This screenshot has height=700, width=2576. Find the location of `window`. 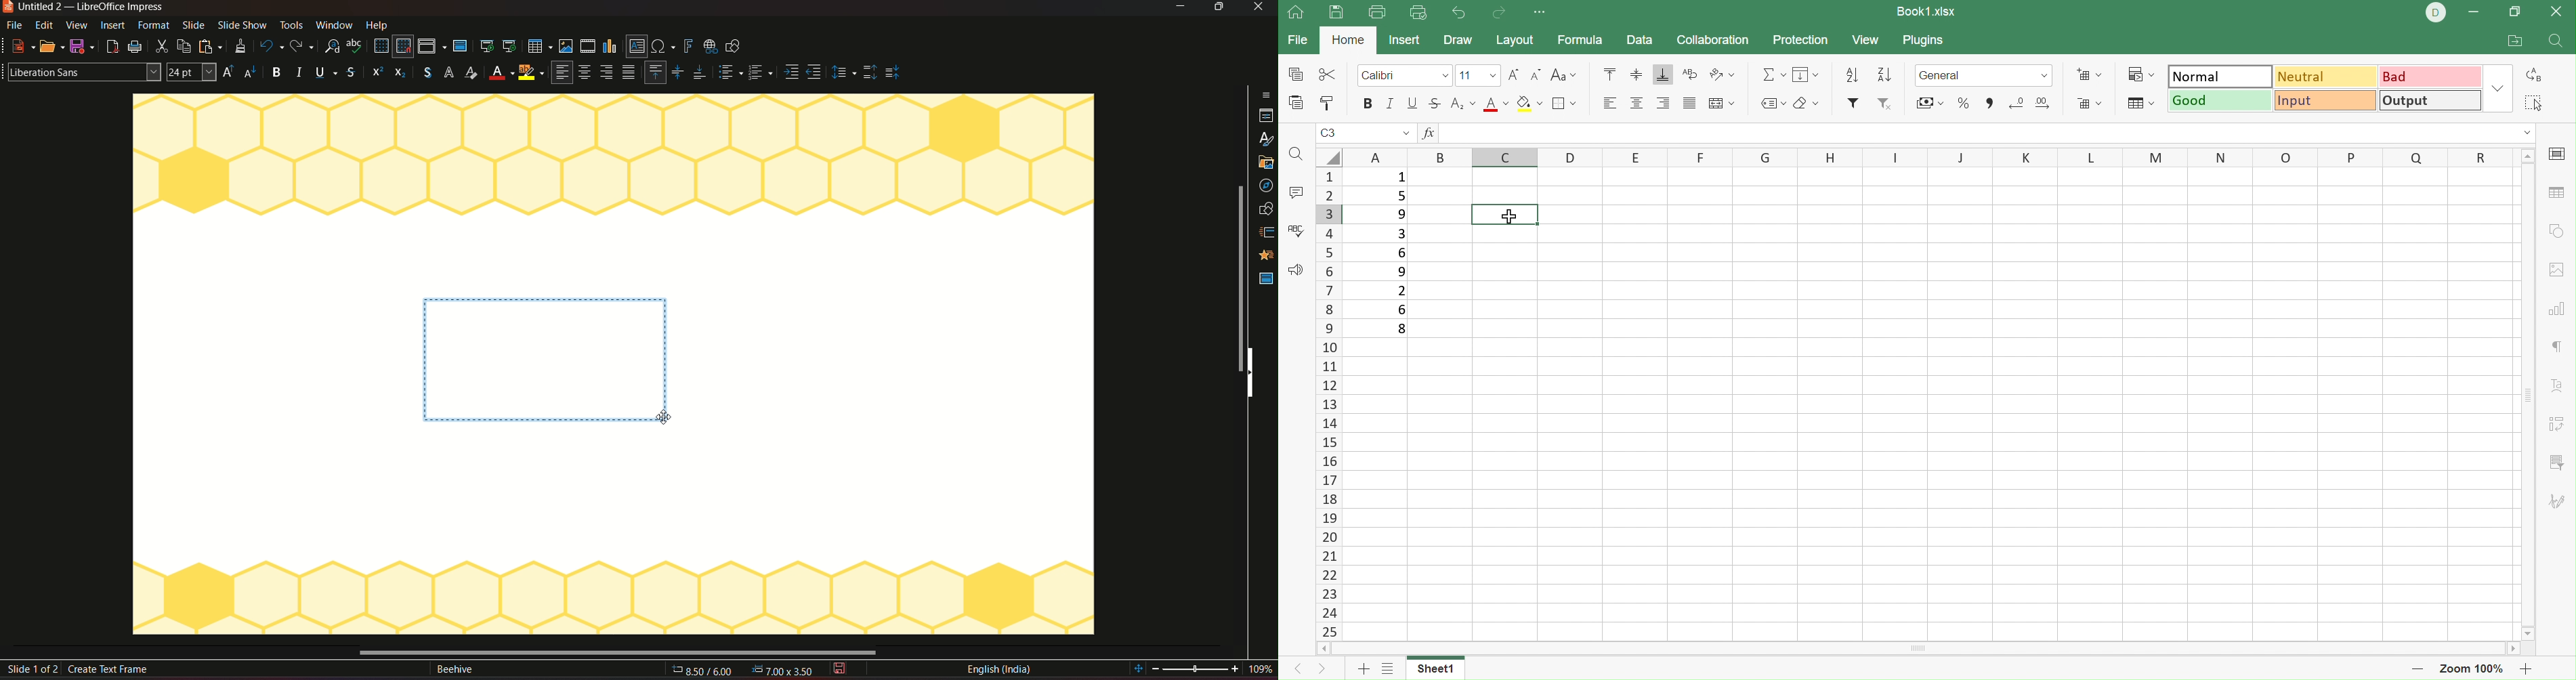

window is located at coordinates (334, 25).